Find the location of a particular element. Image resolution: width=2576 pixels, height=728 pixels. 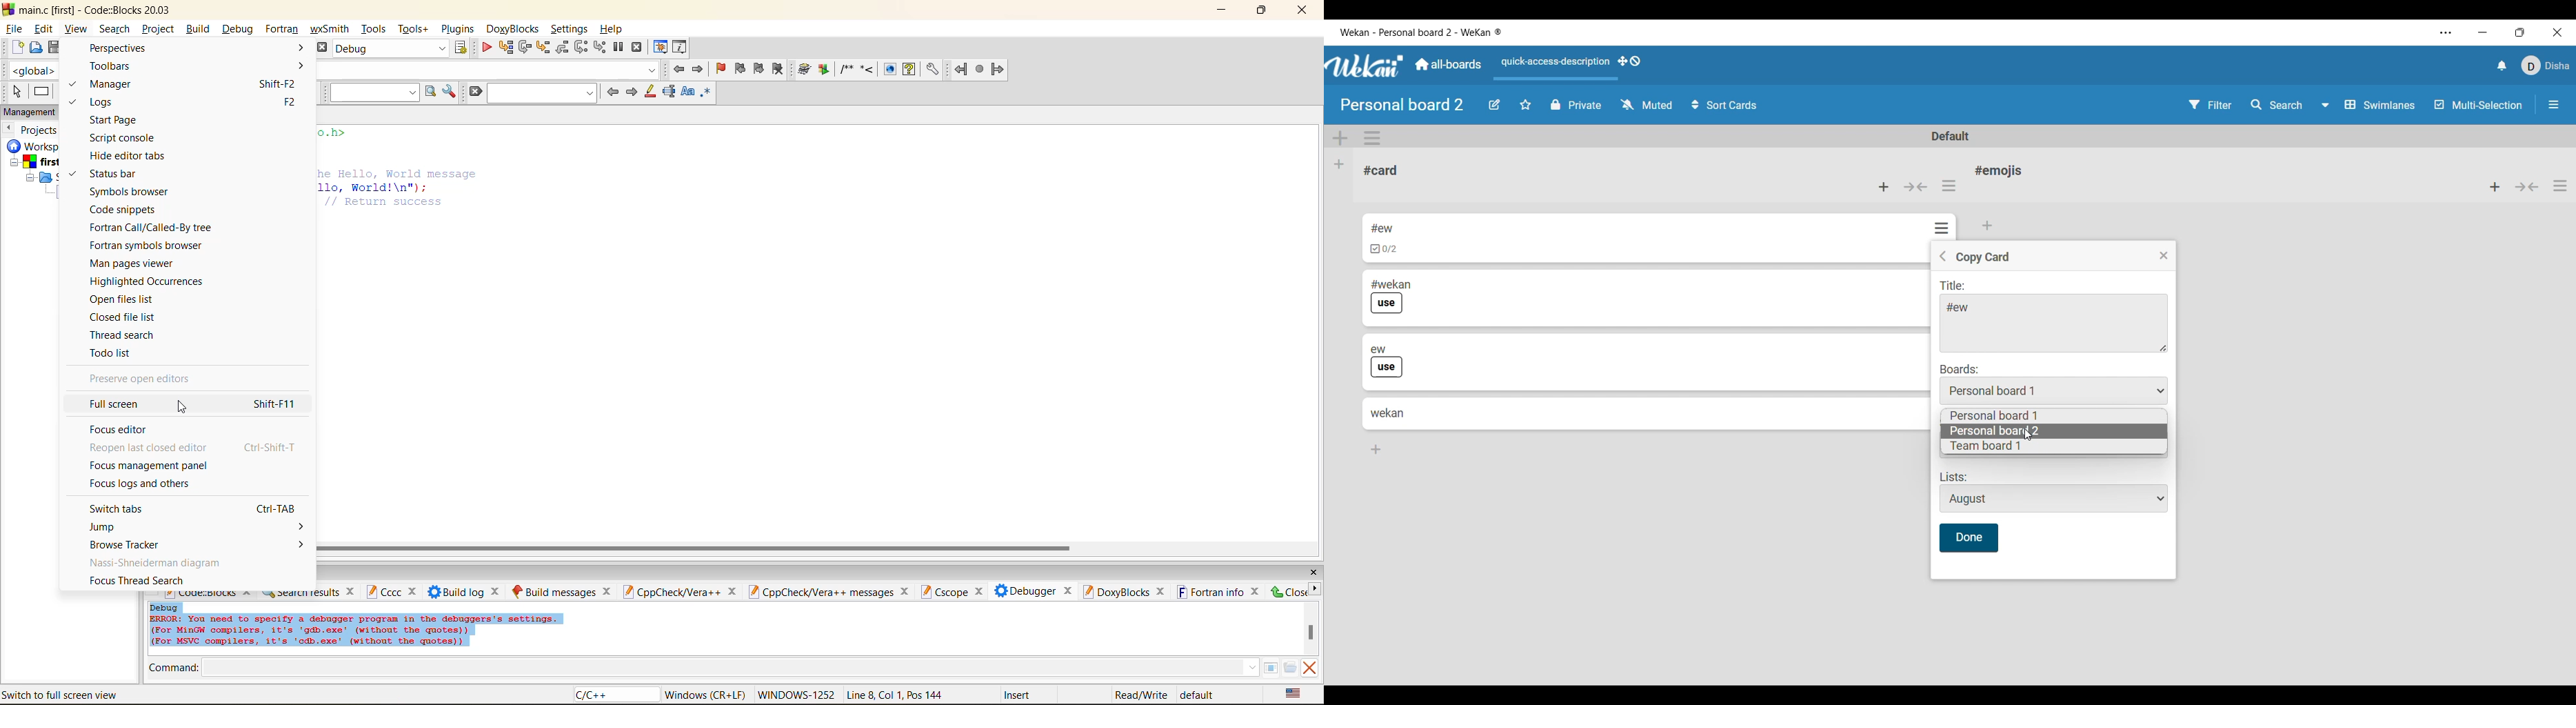

jump forward is located at coordinates (698, 70).